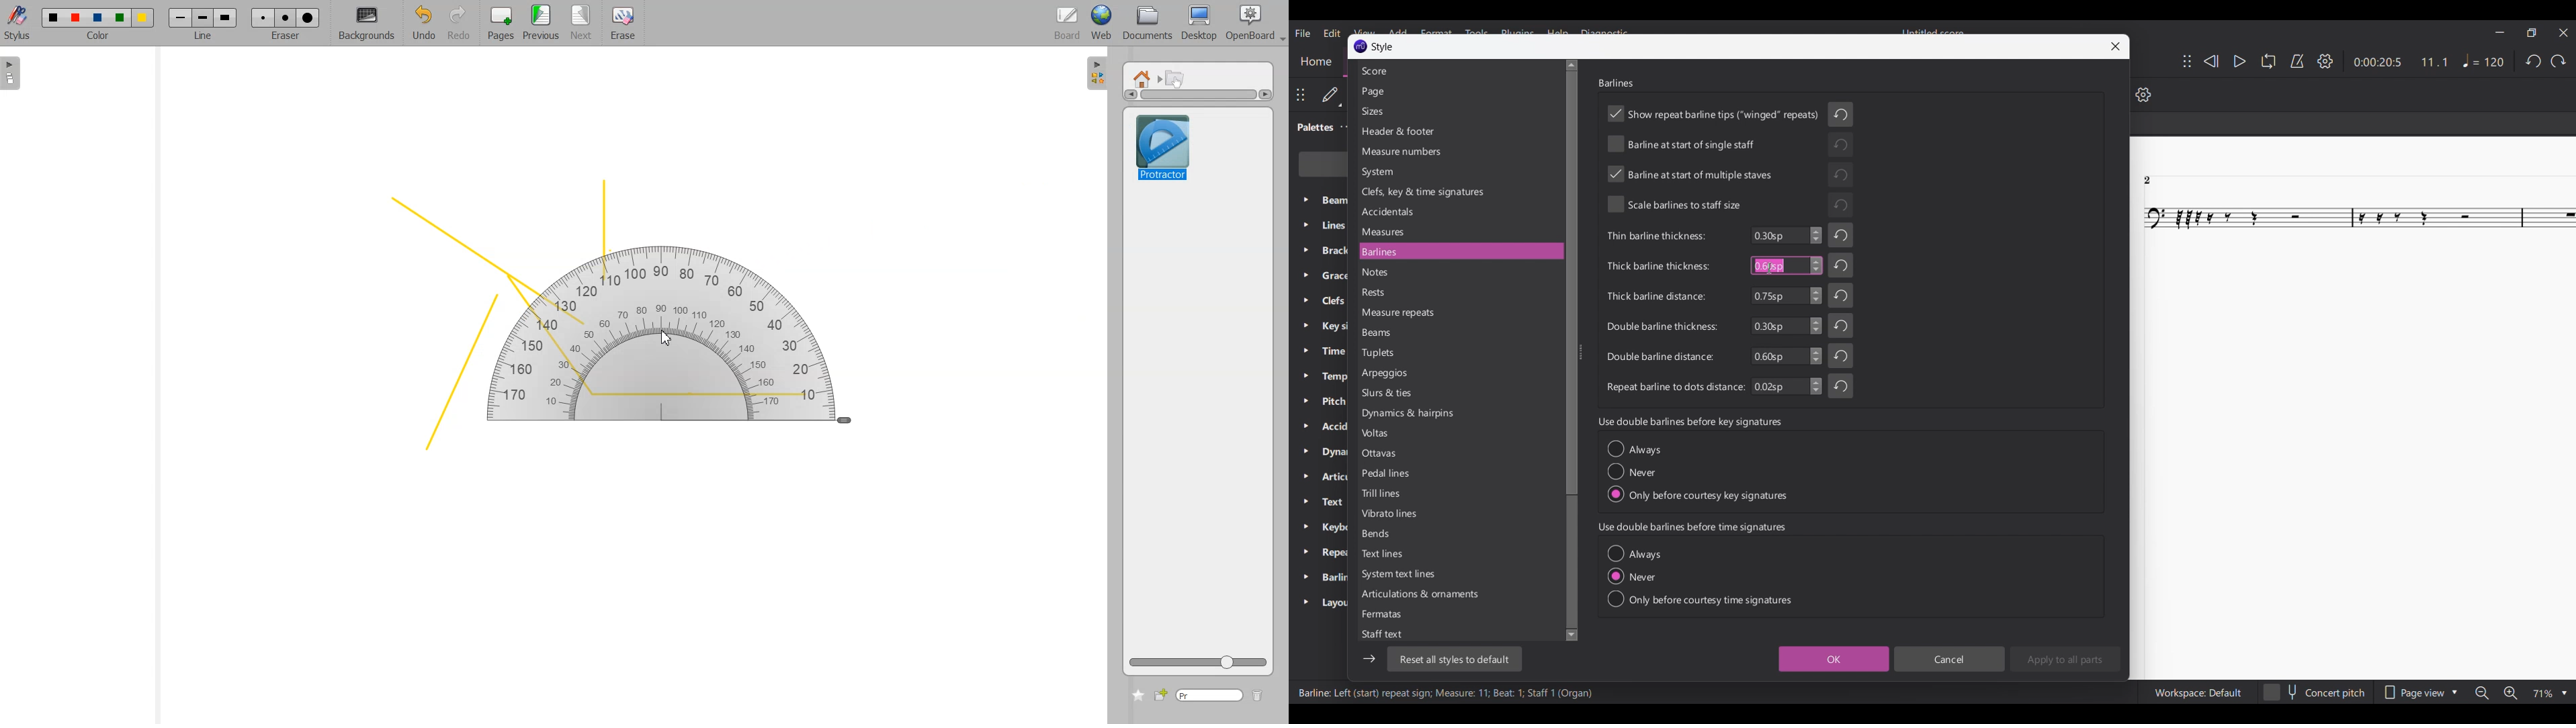  What do you see at coordinates (285, 17) in the screenshot?
I see `Erase` at bounding box center [285, 17].